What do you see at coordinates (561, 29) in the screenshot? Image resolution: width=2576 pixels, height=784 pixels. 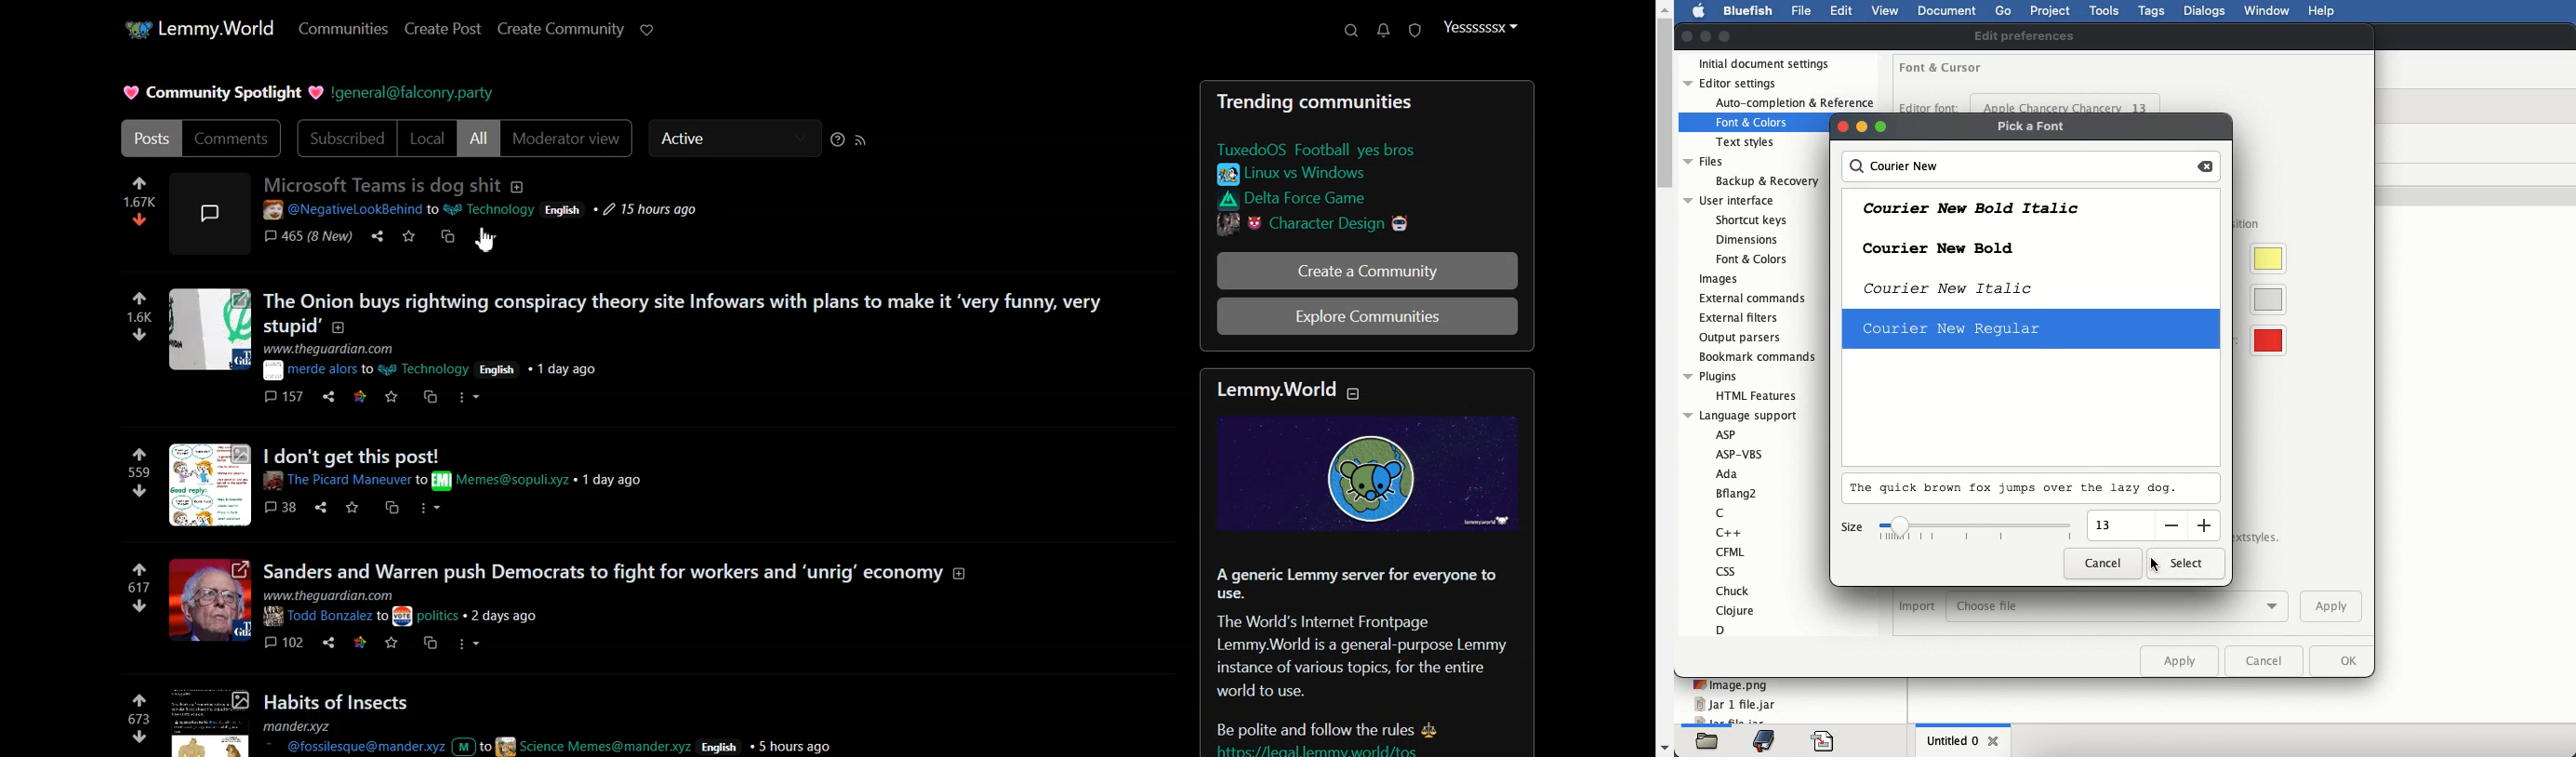 I see `Create Community` at bounding box center [561, 29].